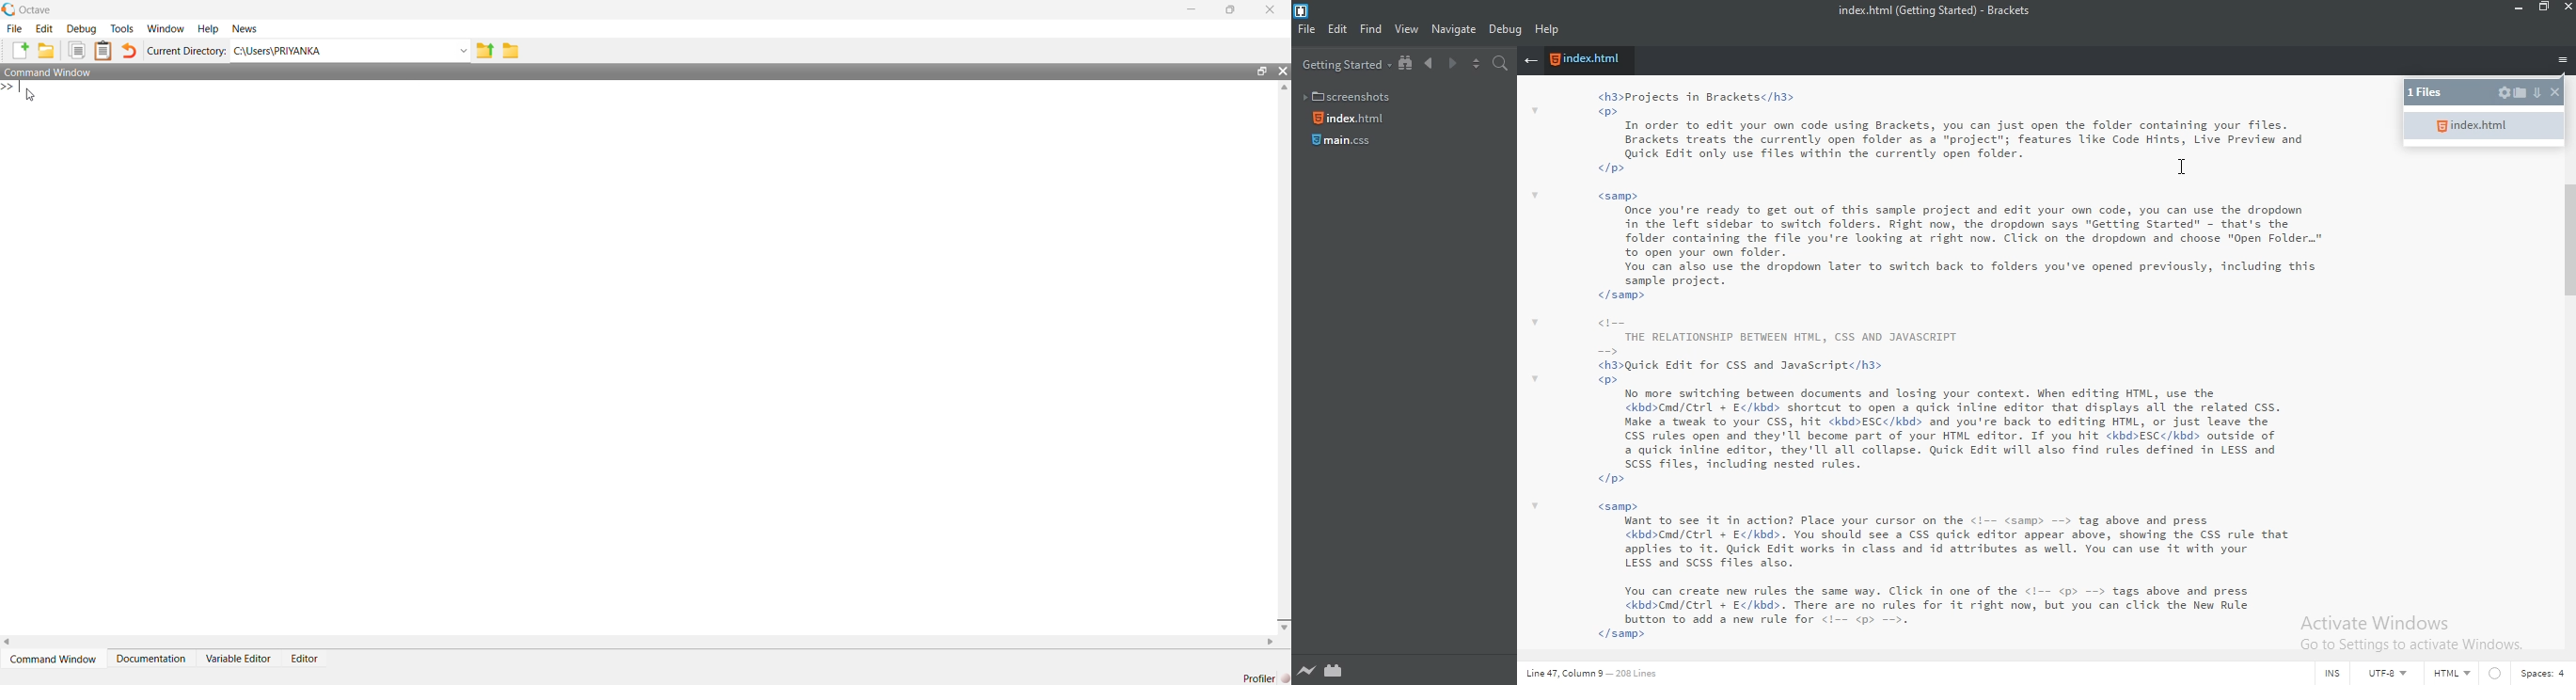 The width and height of the screenshot is (2576, 700). What do you see at coordinates (77, 49) in the screenshot?
I see `copy` at bounding box center [77, 49].